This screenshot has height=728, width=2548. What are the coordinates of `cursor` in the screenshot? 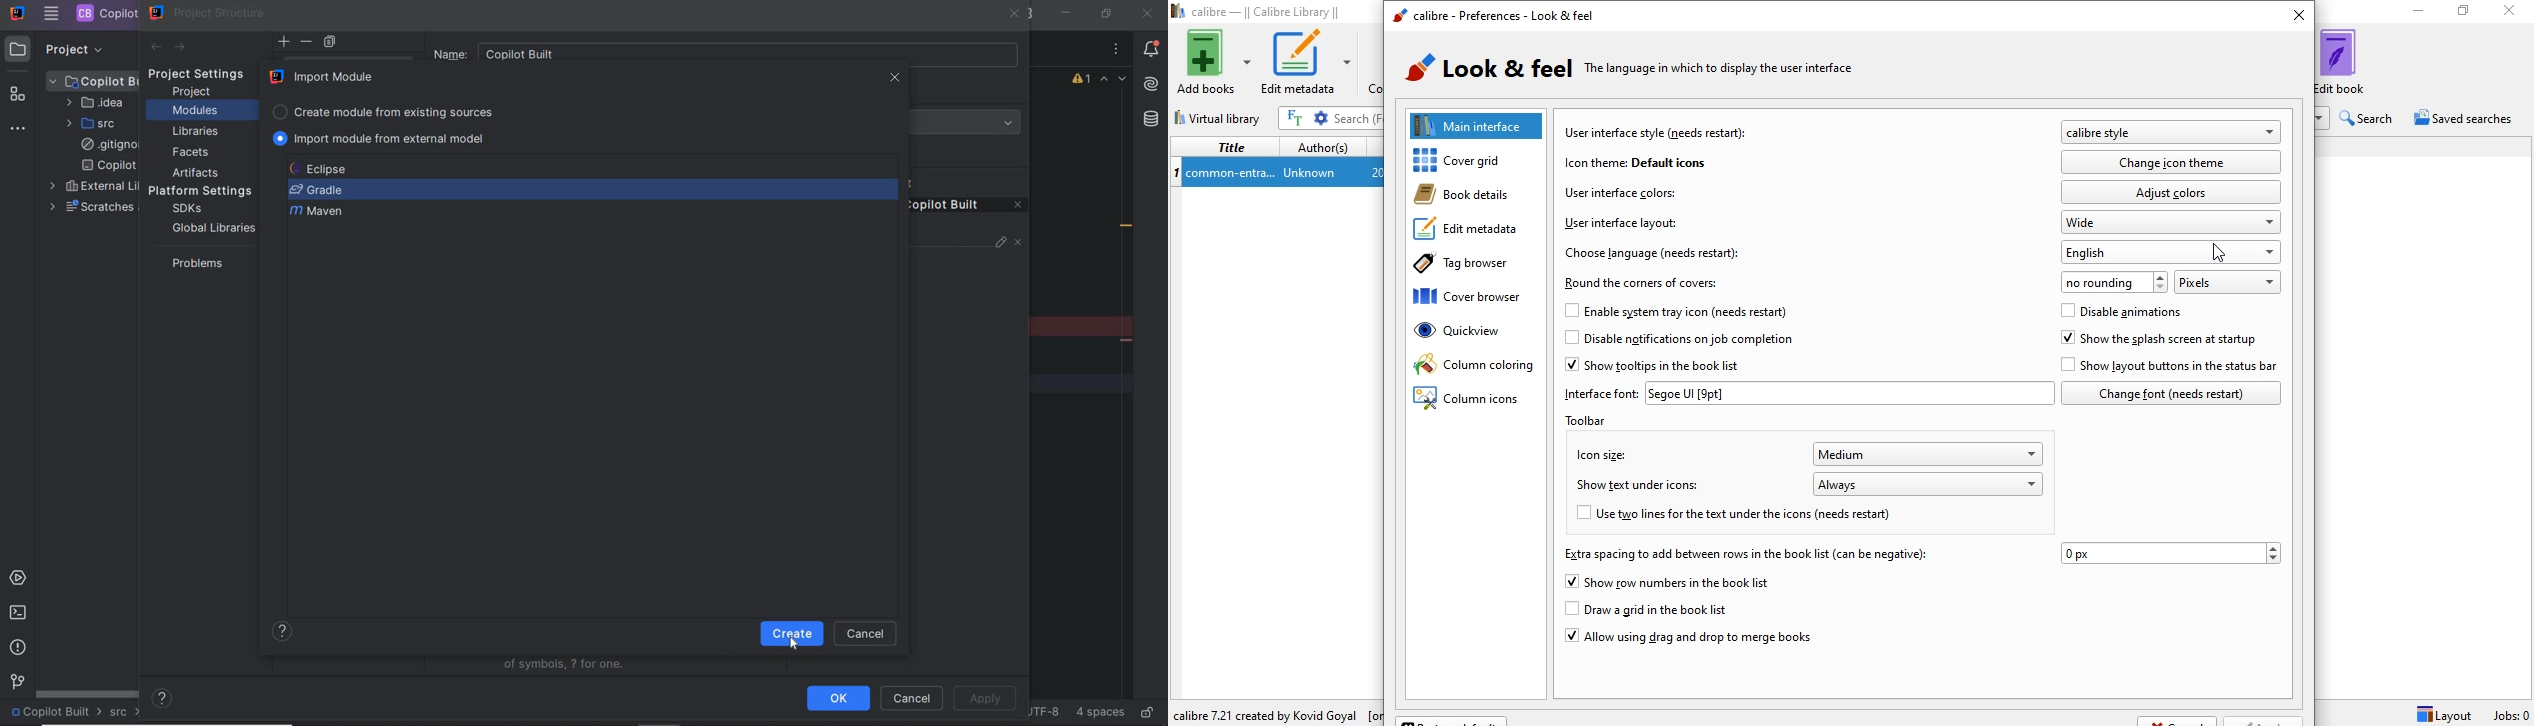 It's located at (794, 643).